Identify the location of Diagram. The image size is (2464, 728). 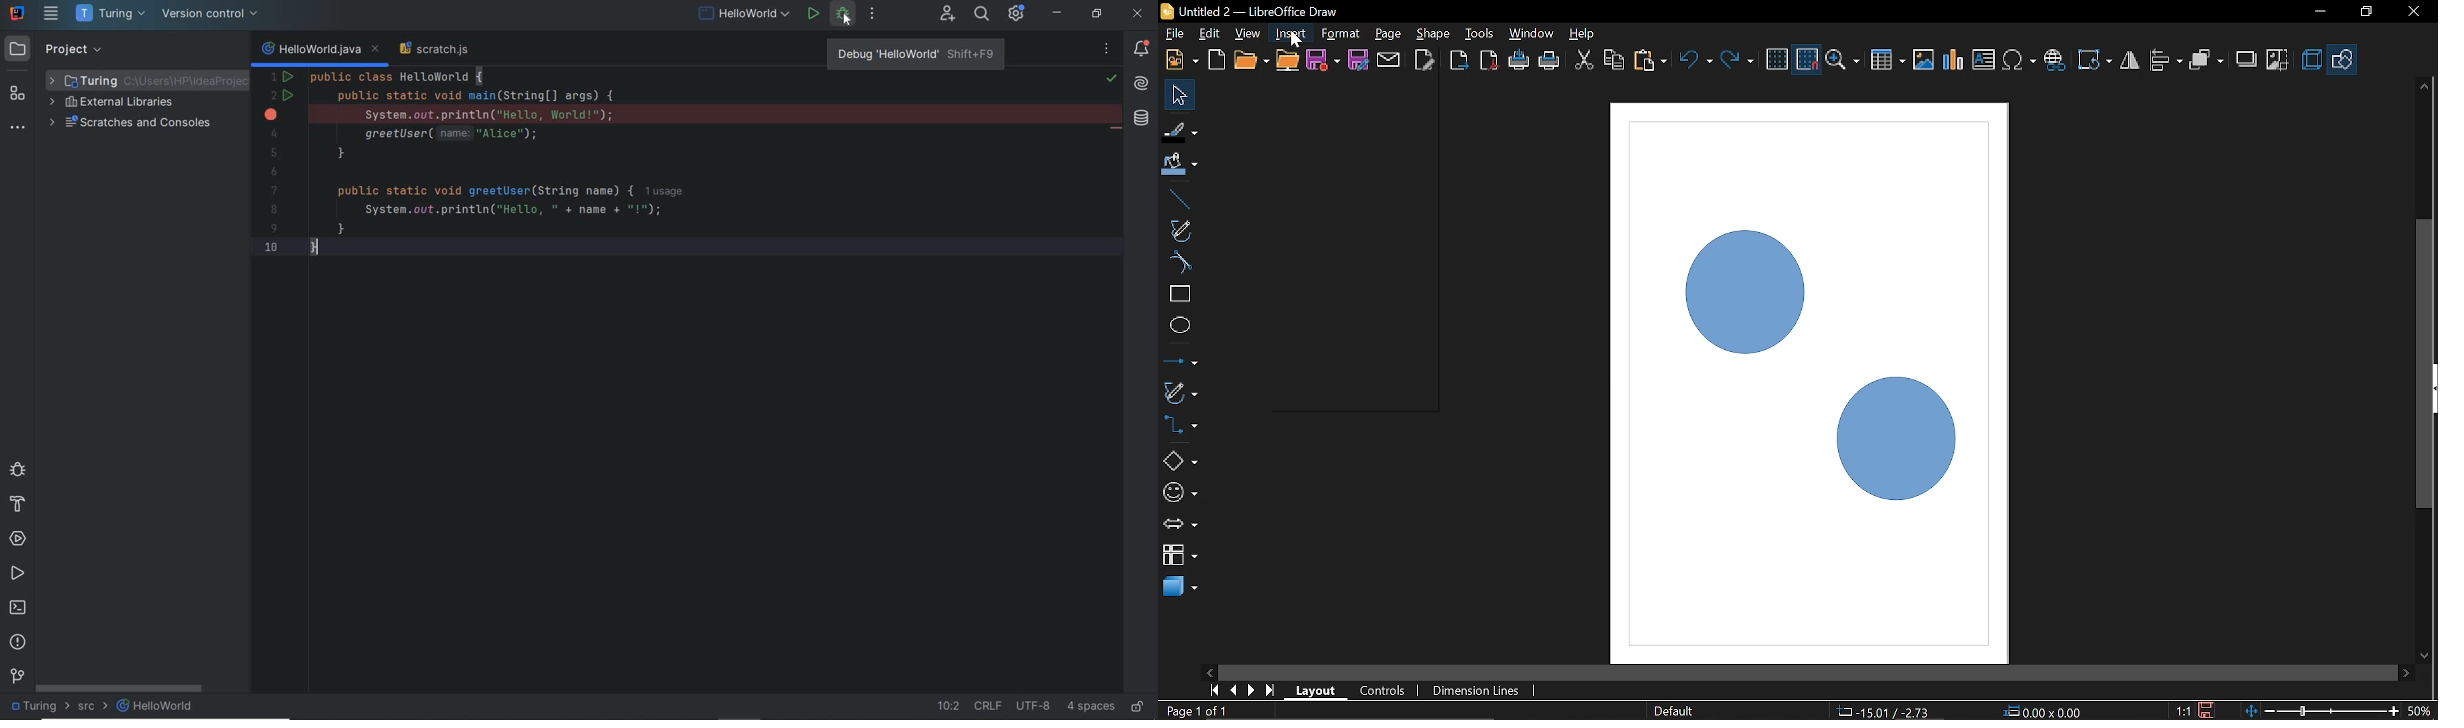
(1954, 60).